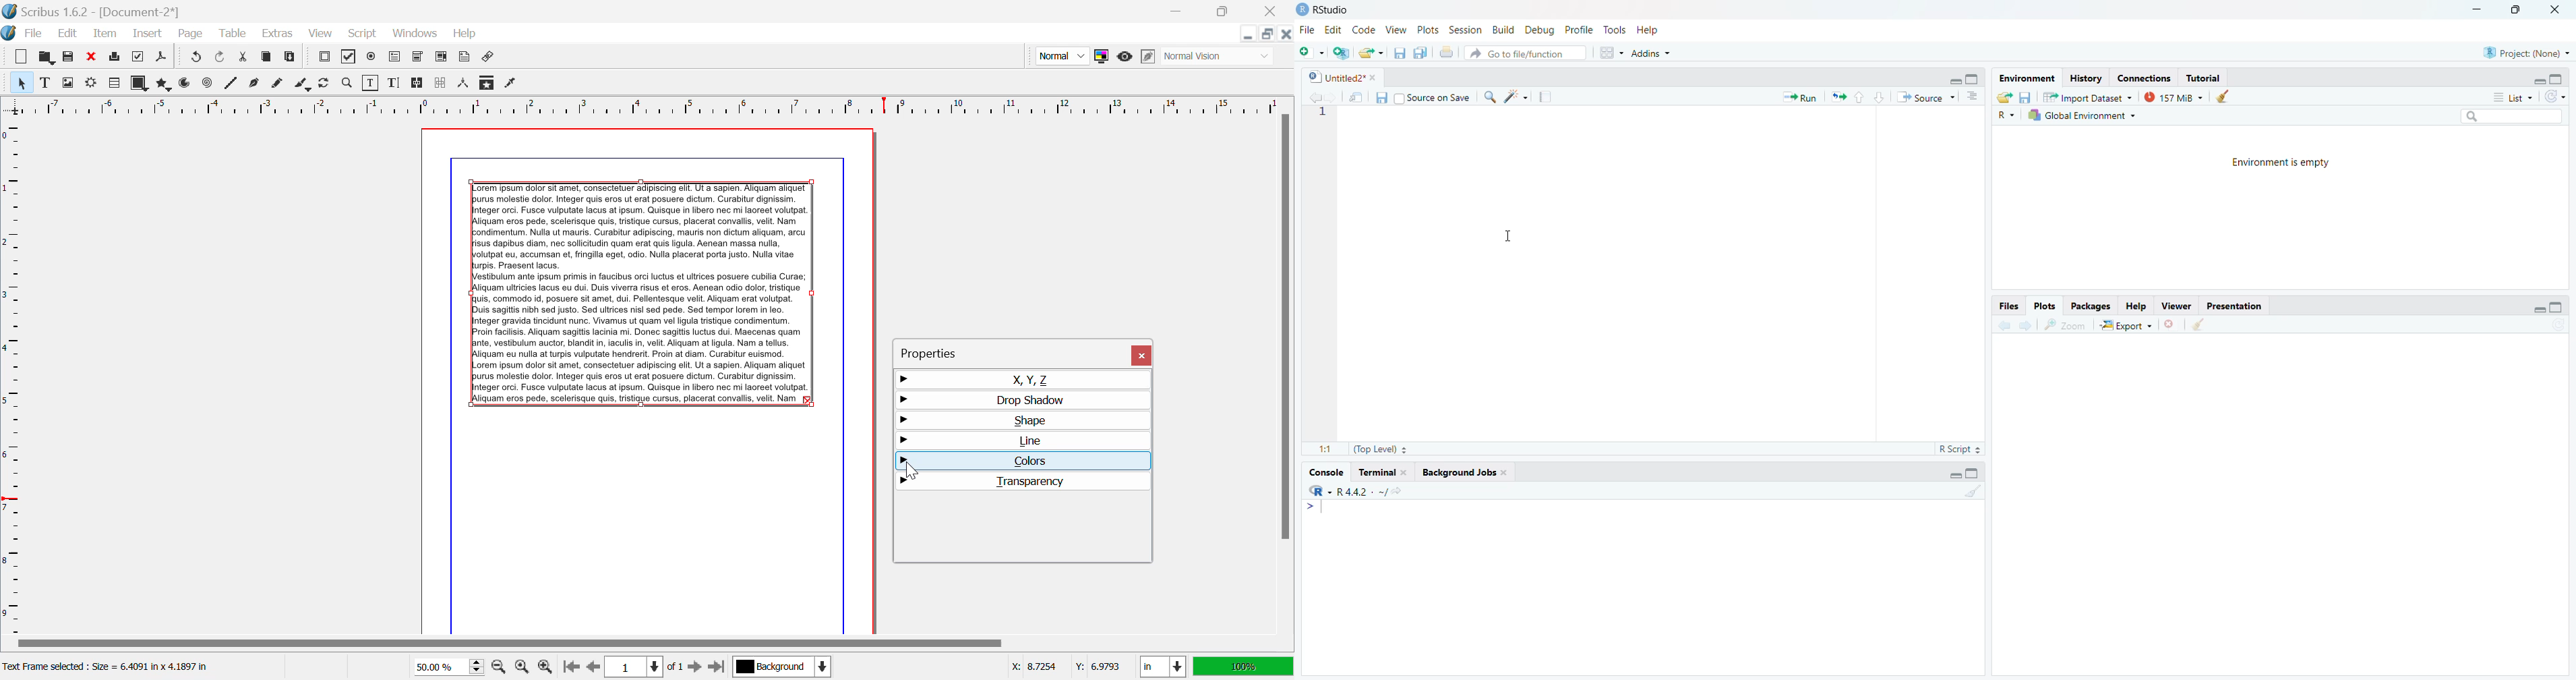 This screenshot has width=2576, height=700. What do you see at coordinates (907, 464) in the screenshot?
I see `Cursor Position` at bounding box center [907, 464].